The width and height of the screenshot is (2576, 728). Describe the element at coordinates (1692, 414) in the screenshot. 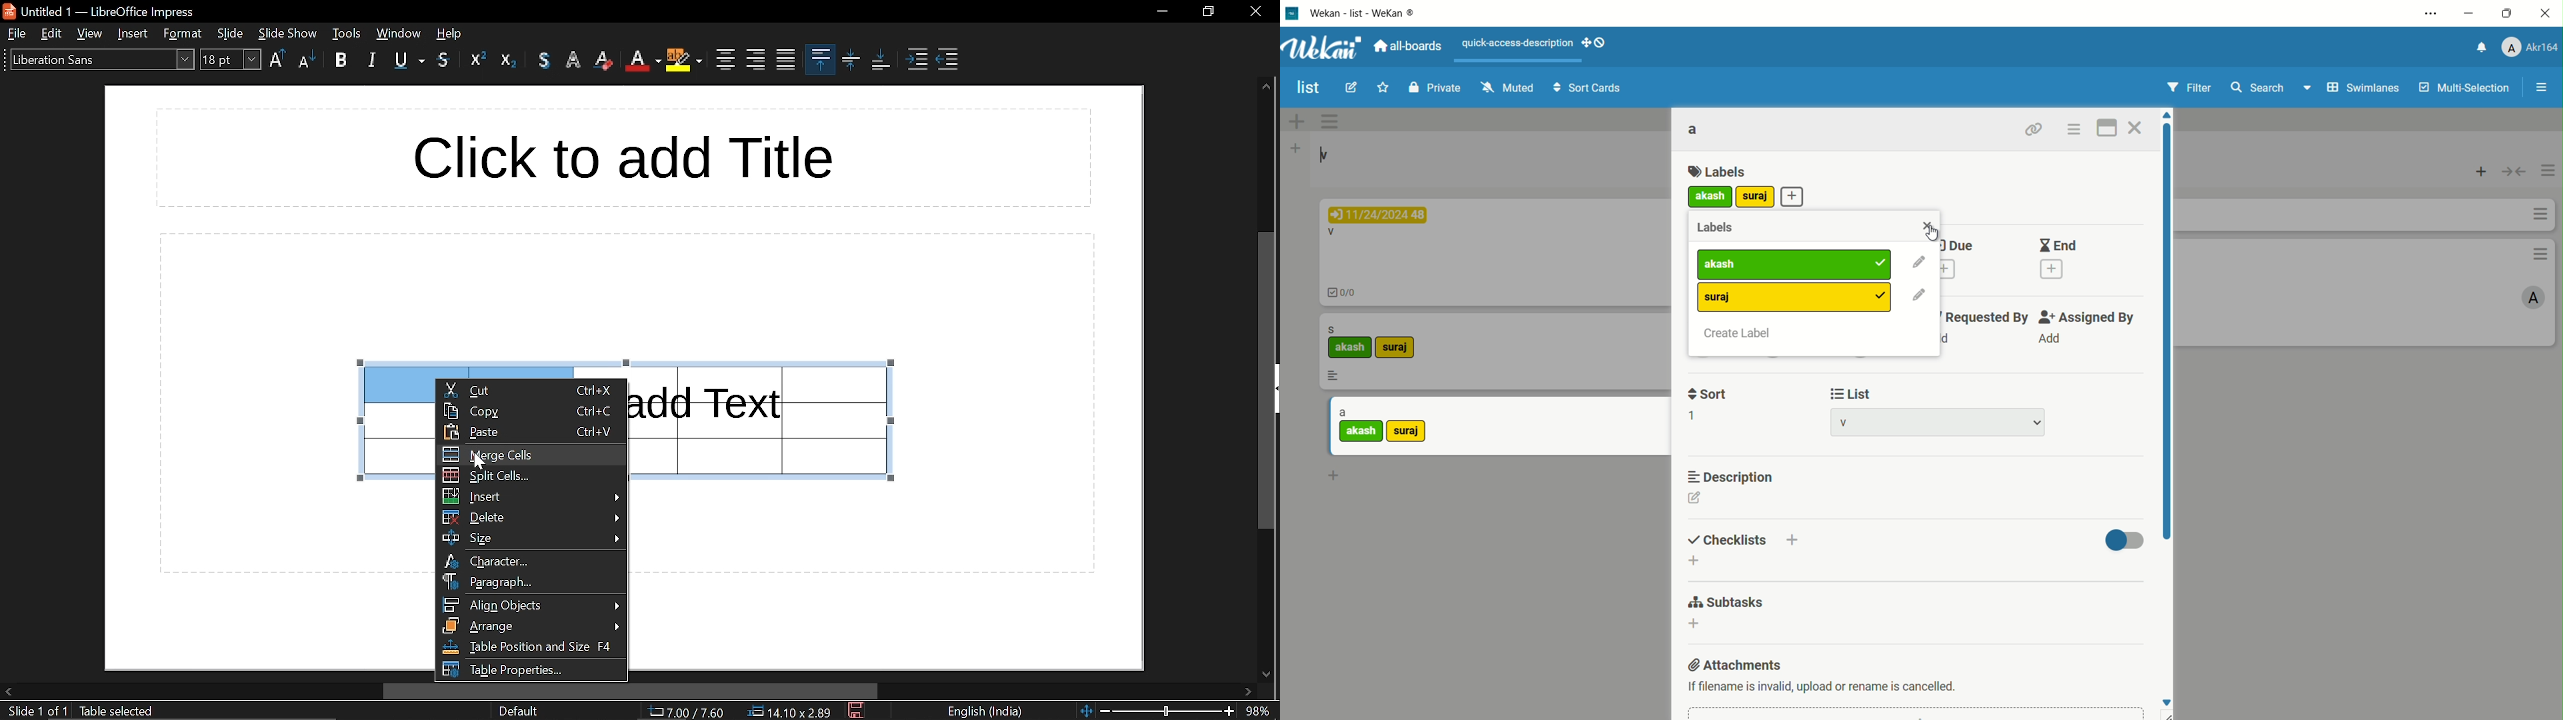

I see `` at that location.